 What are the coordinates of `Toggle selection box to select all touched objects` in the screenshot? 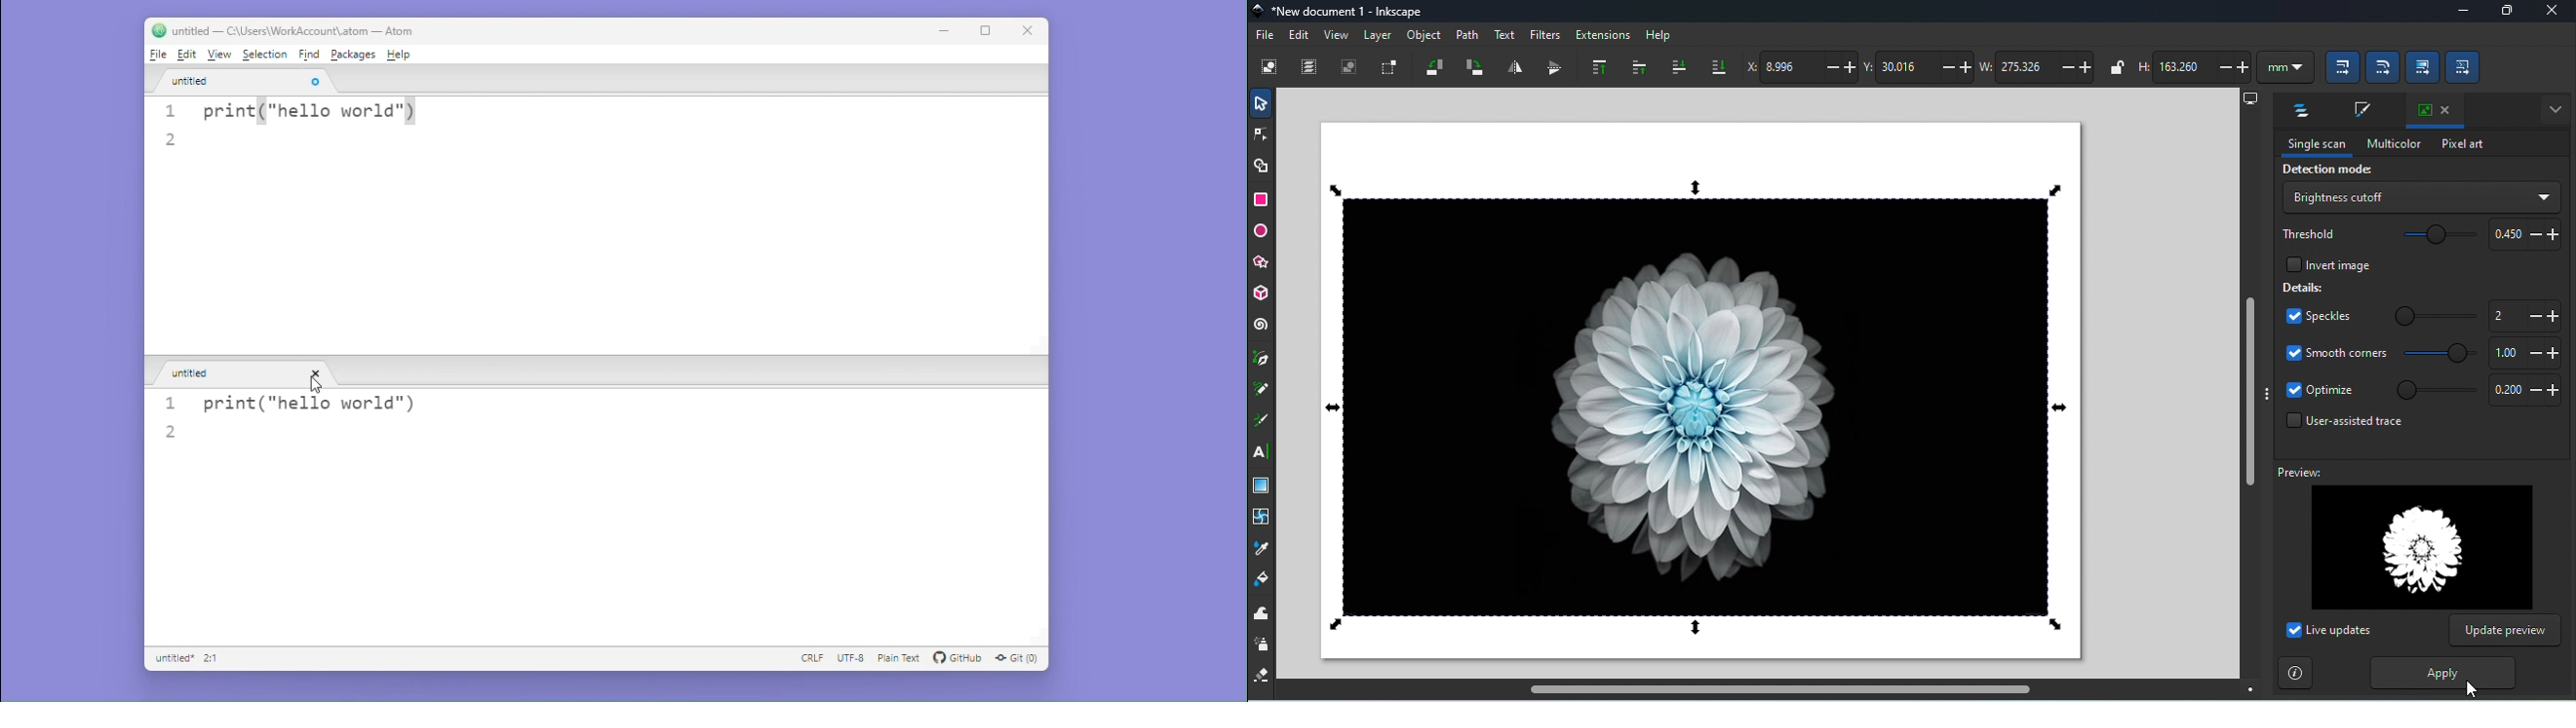 It's located at (1391, 67).